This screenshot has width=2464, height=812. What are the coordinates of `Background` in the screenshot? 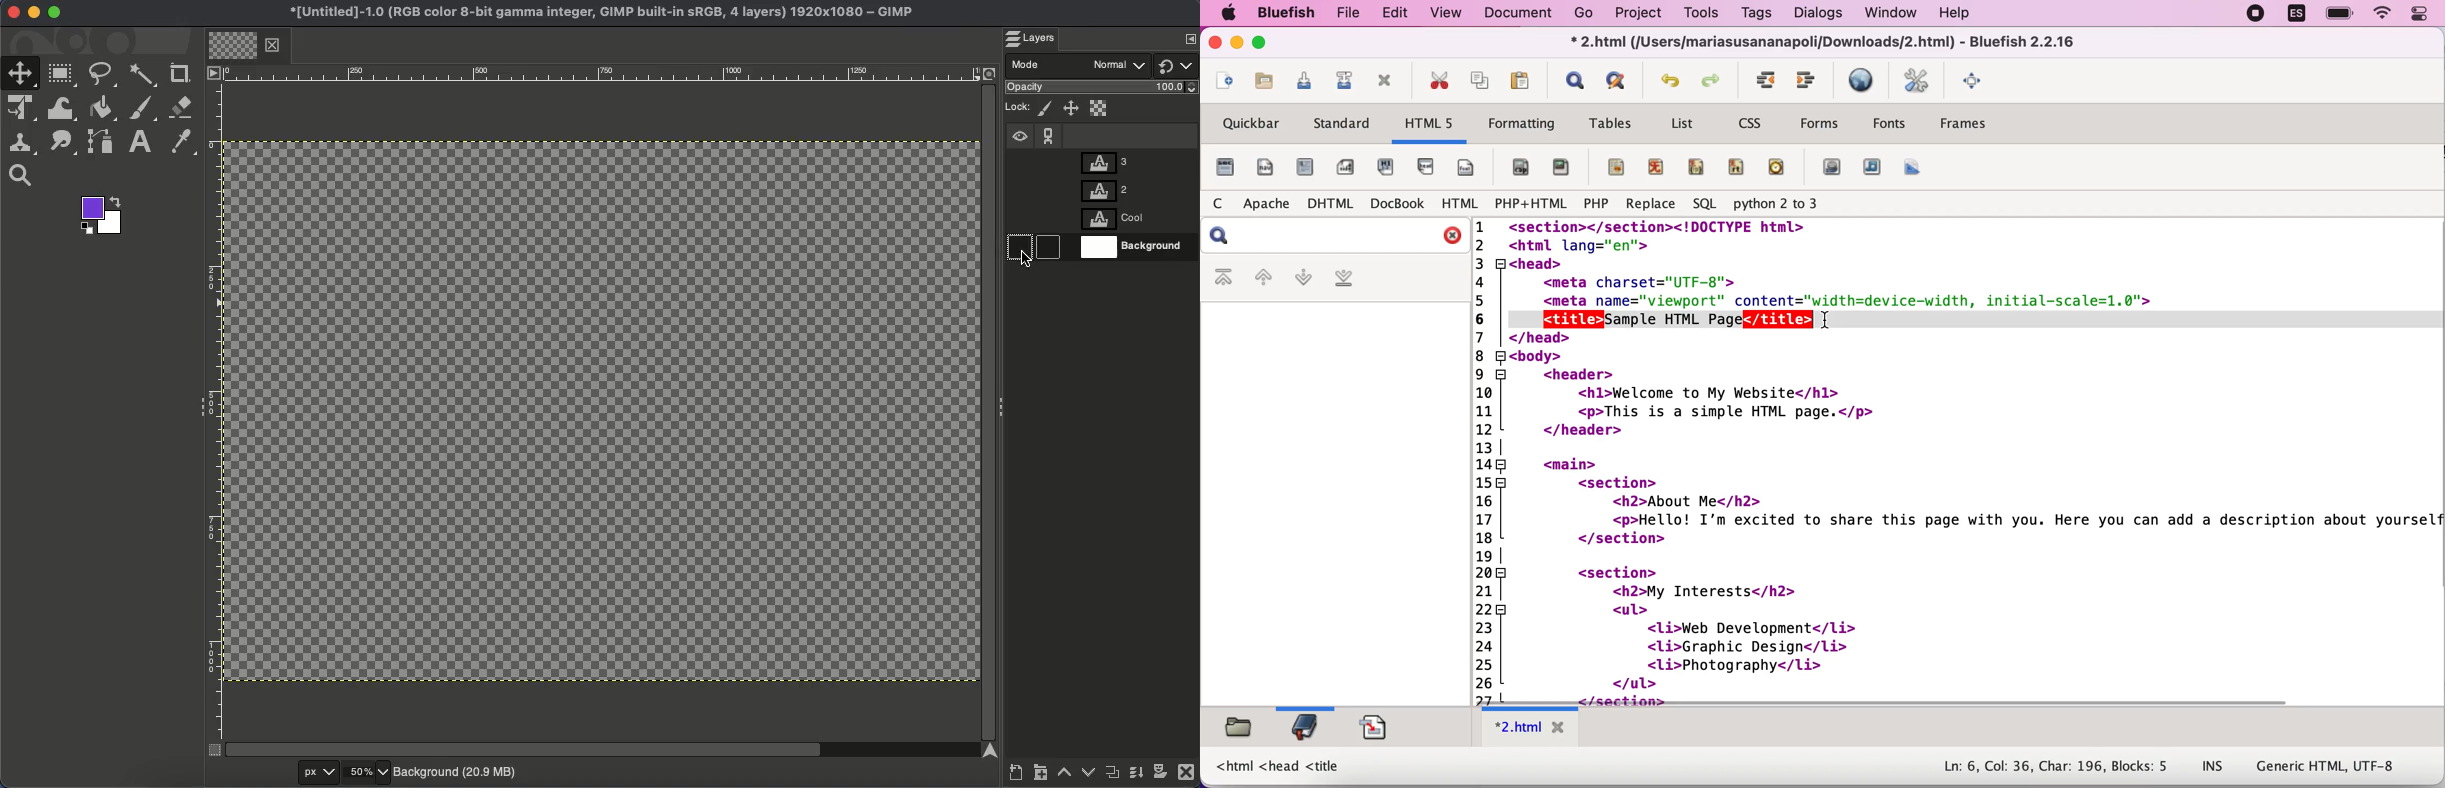 It's located at (457, 770).